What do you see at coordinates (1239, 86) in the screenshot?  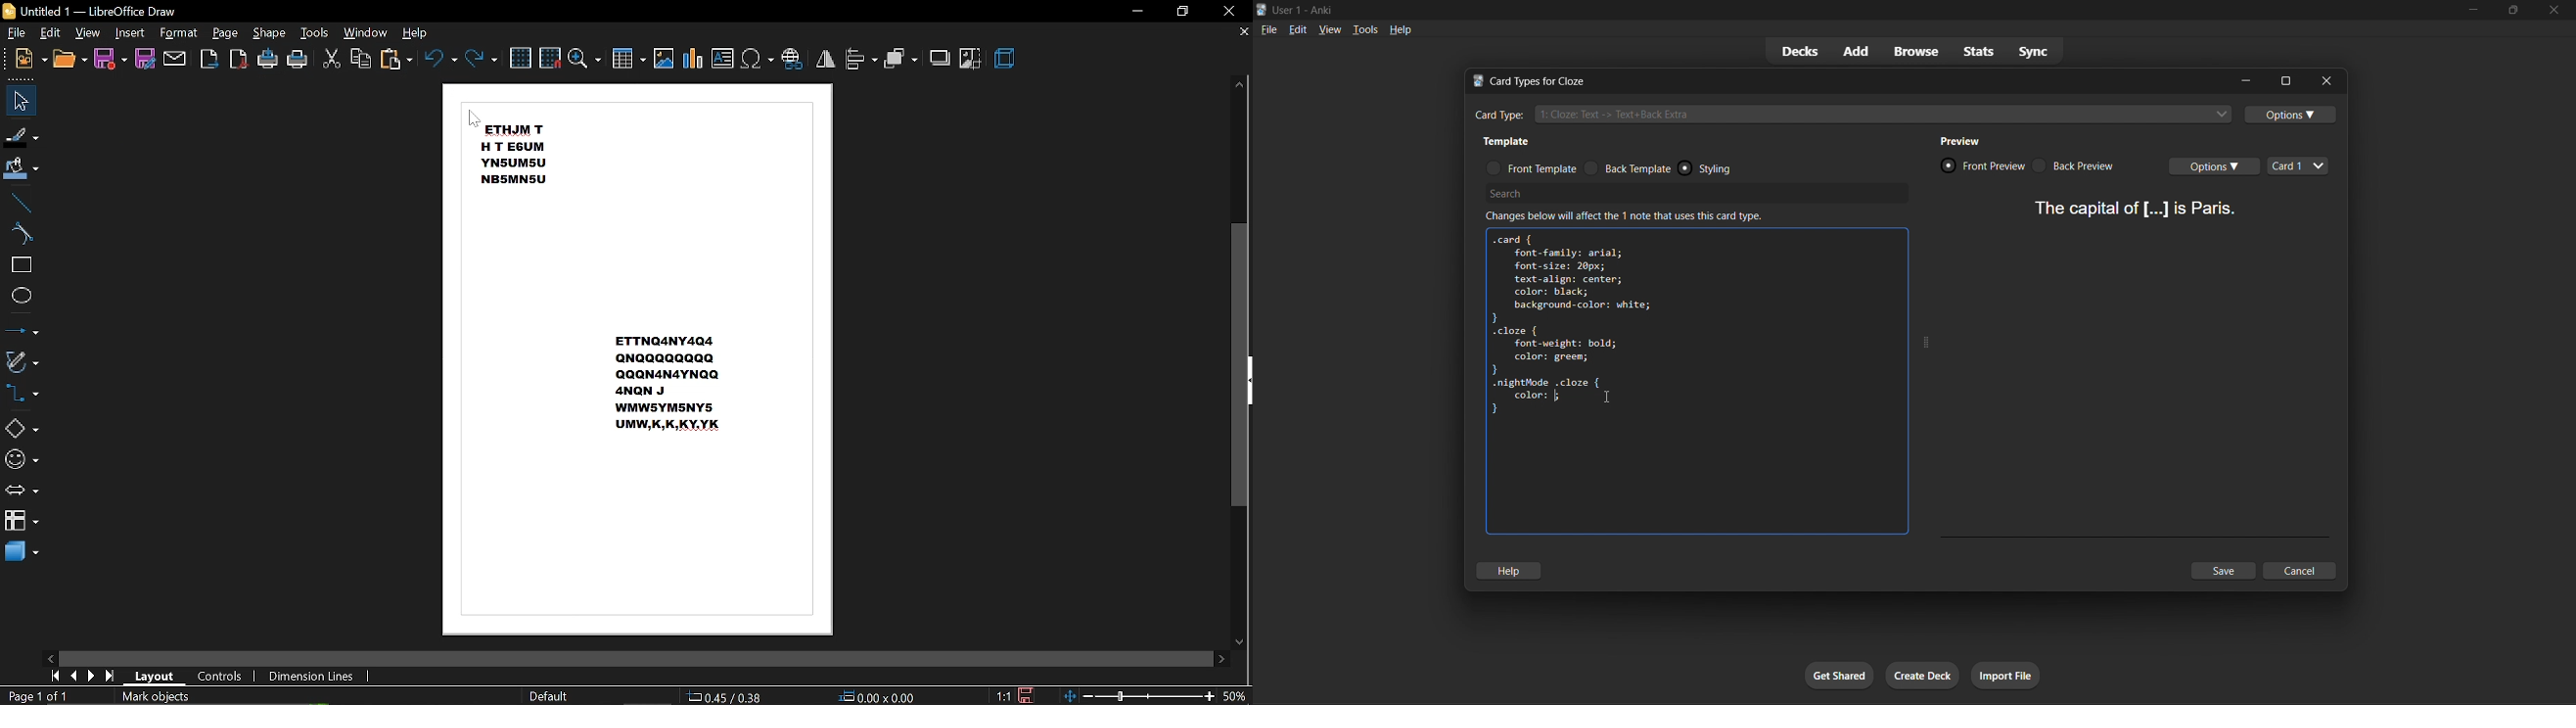 I see `Move up` at bounding box center [1239, 86].